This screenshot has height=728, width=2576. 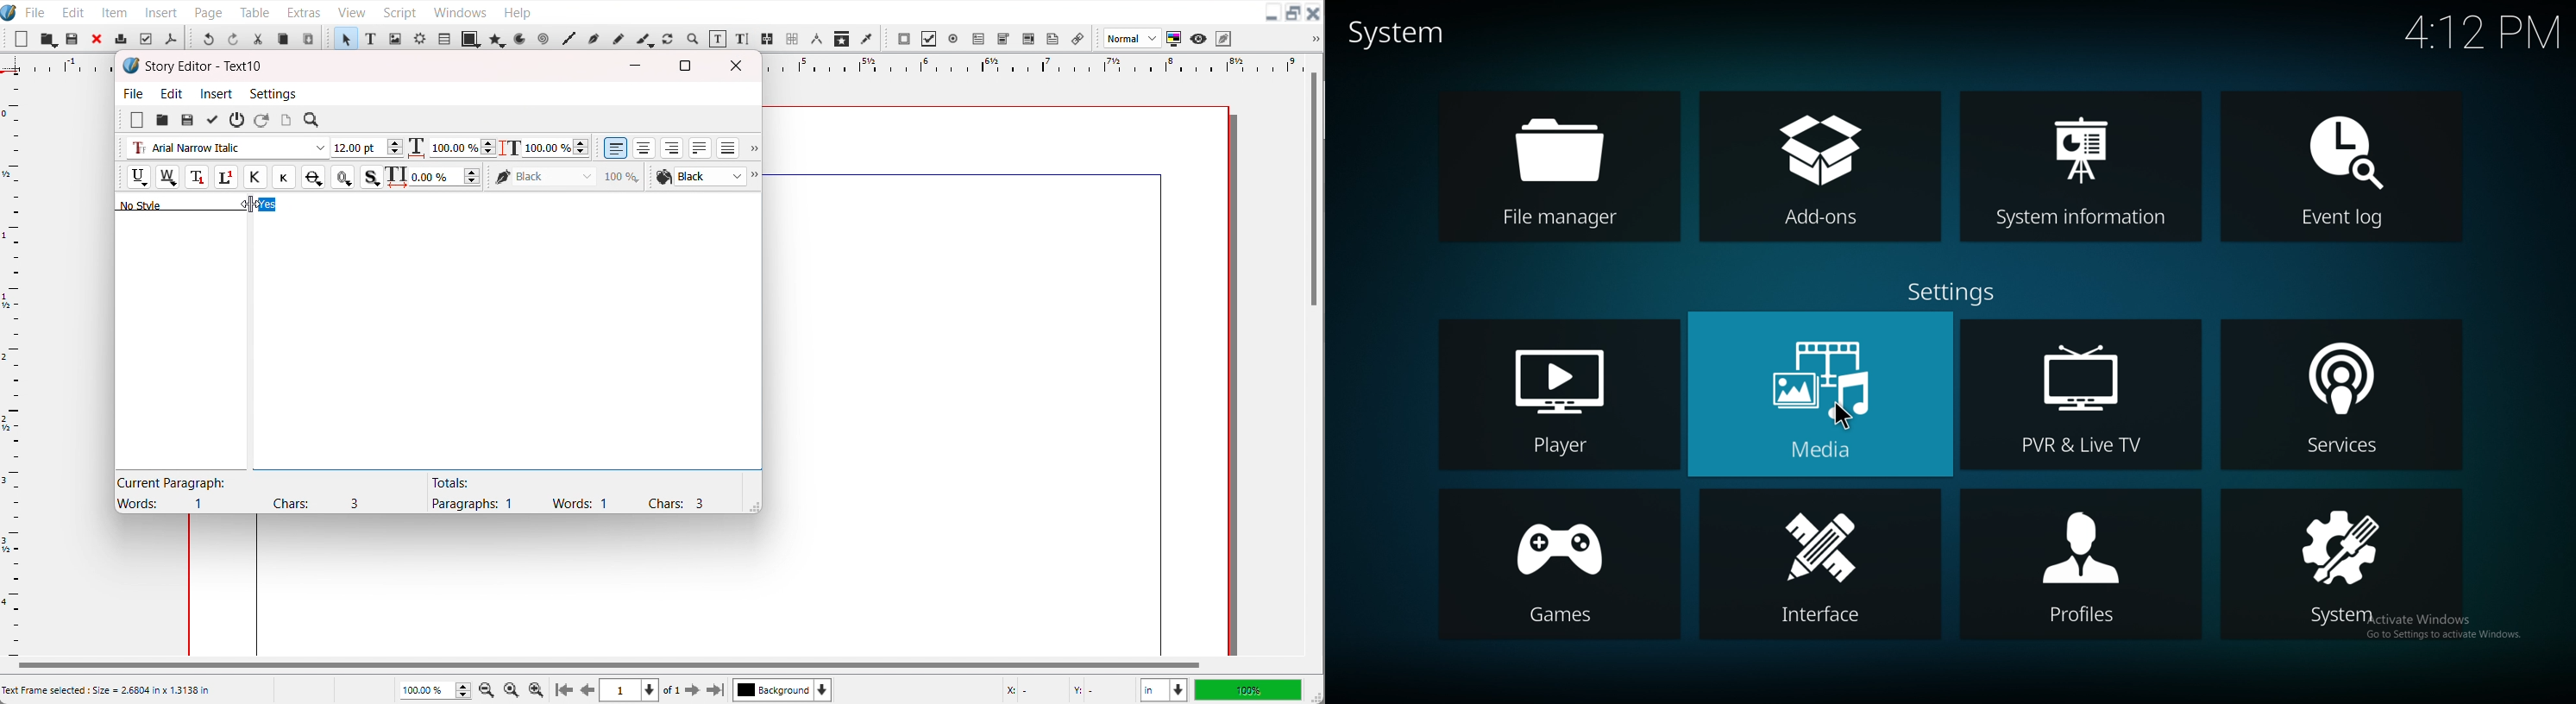 I want to click on event log, so click(x=2344, y=166).